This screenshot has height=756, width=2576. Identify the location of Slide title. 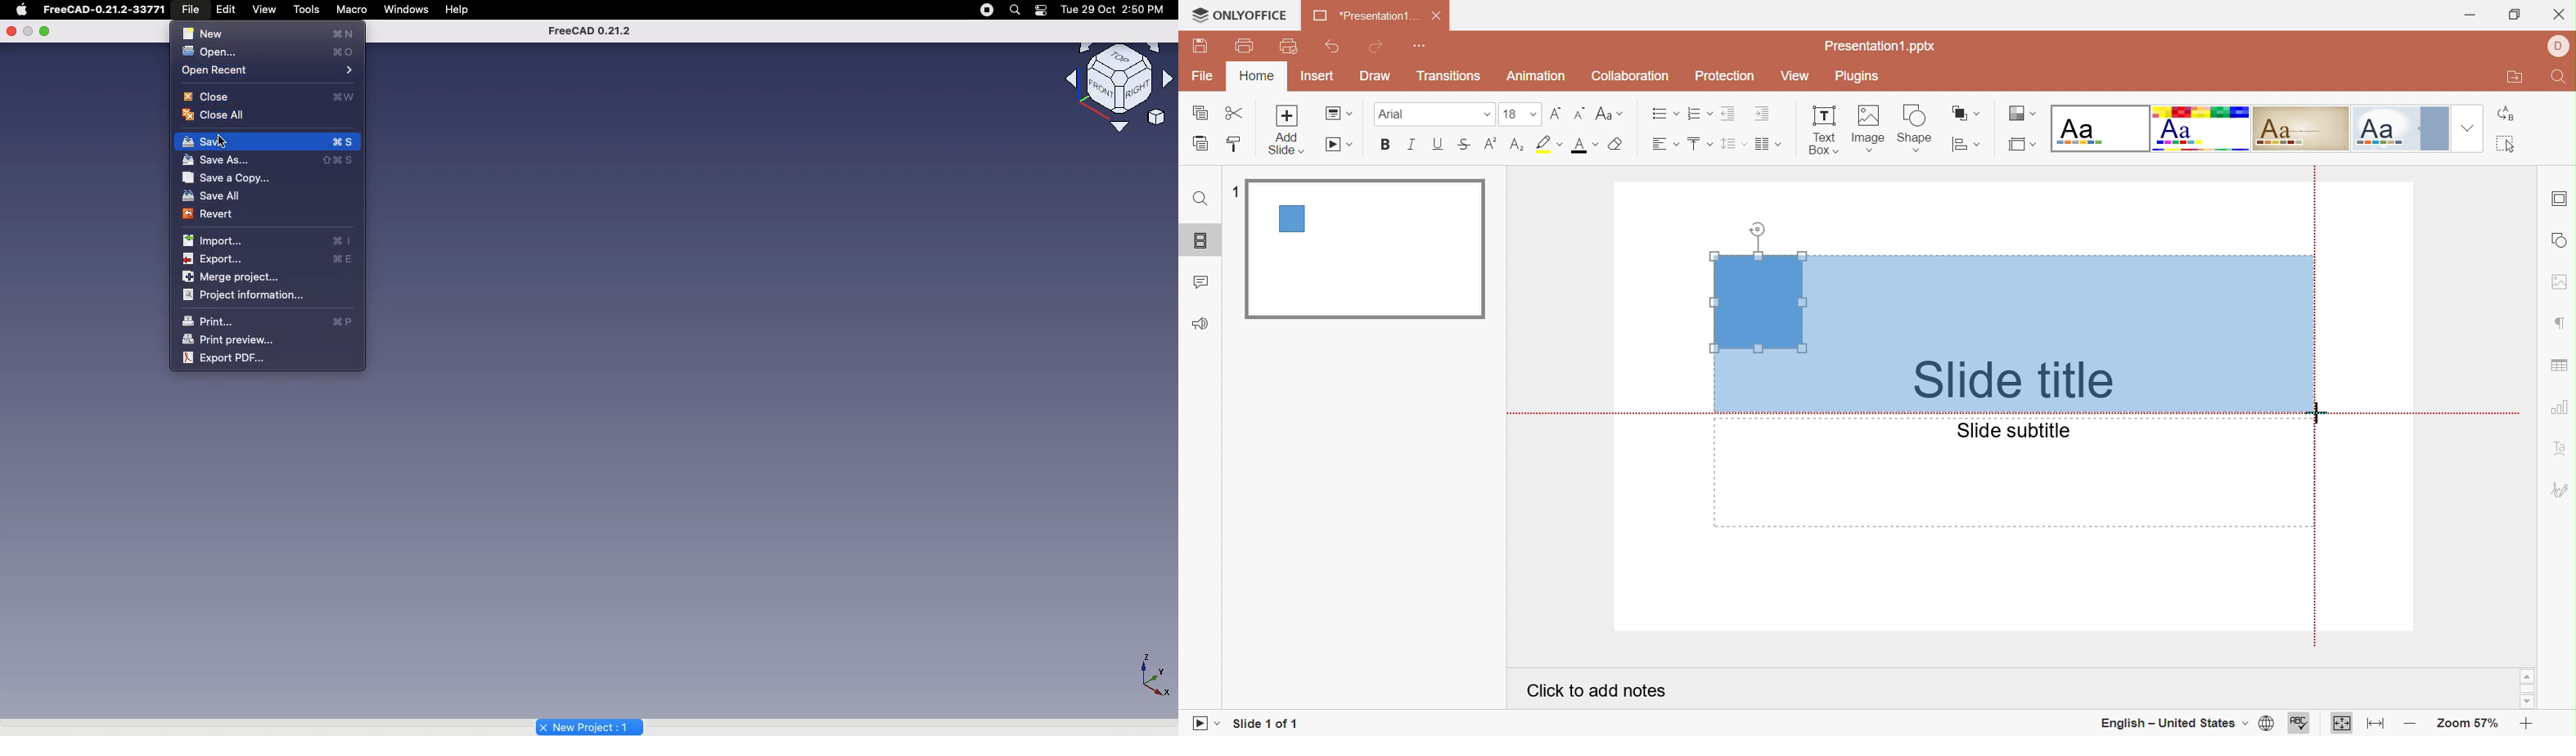
(2008, 380).